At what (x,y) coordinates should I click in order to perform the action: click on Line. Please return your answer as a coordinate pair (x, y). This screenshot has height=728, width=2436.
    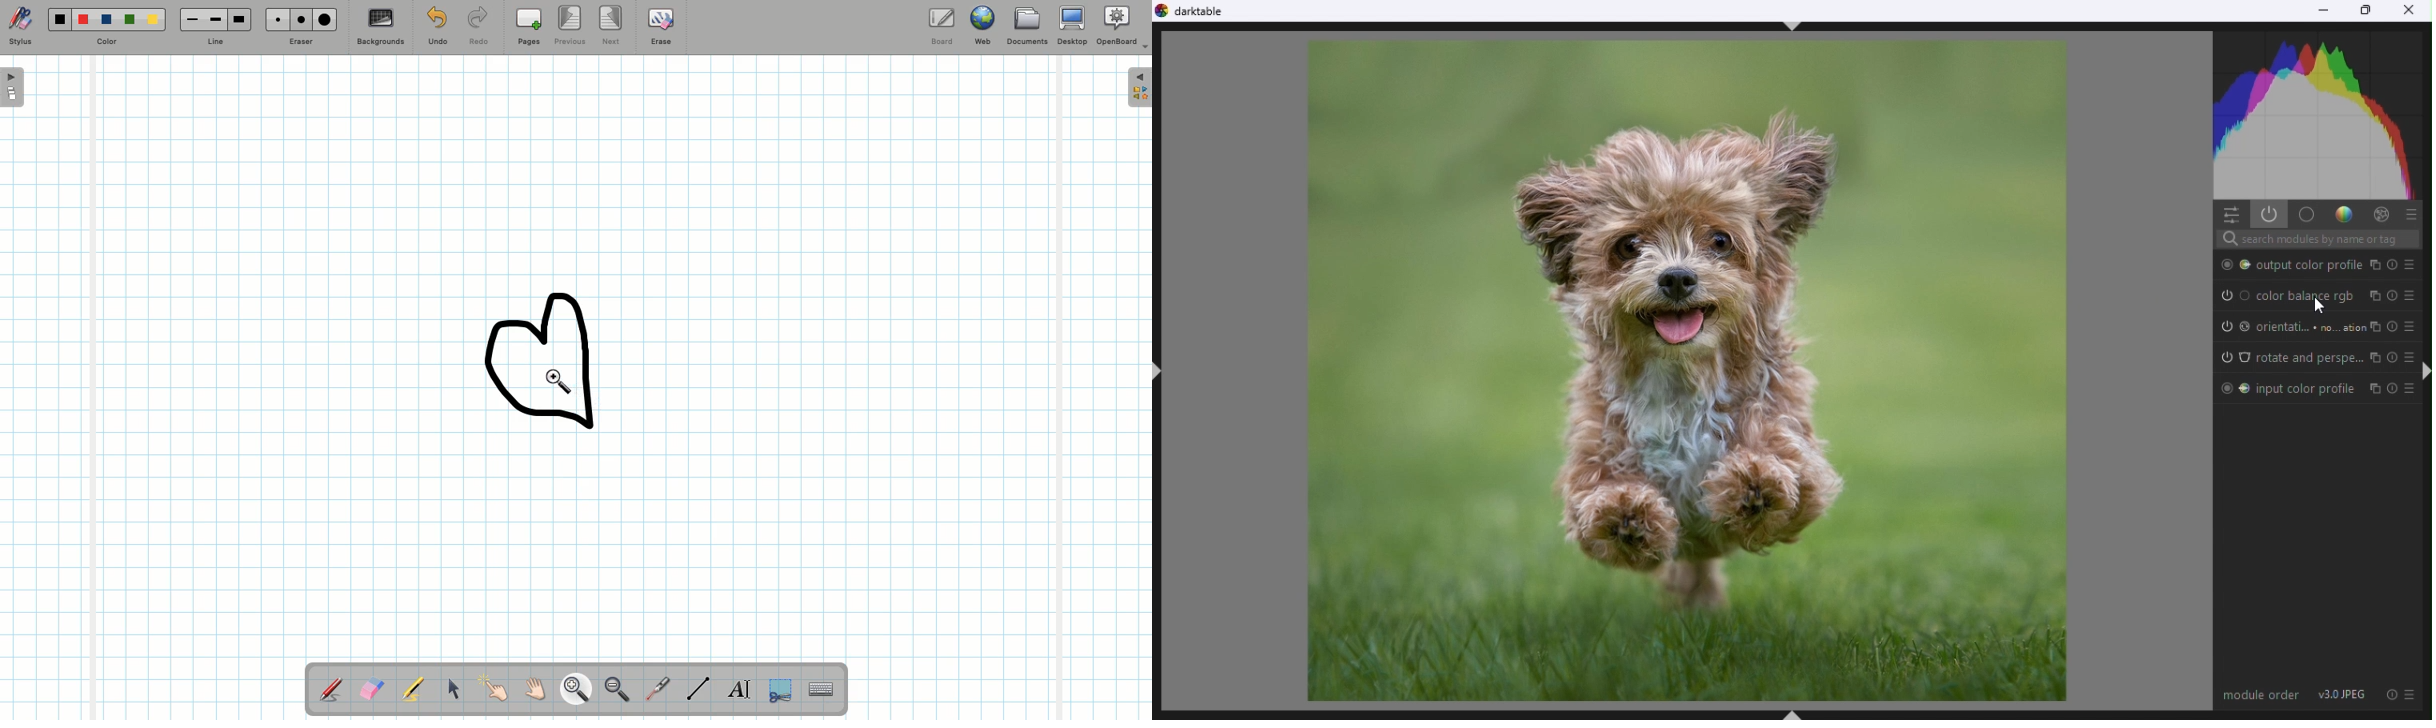
    Looking at the image, I should click on (695, 688).